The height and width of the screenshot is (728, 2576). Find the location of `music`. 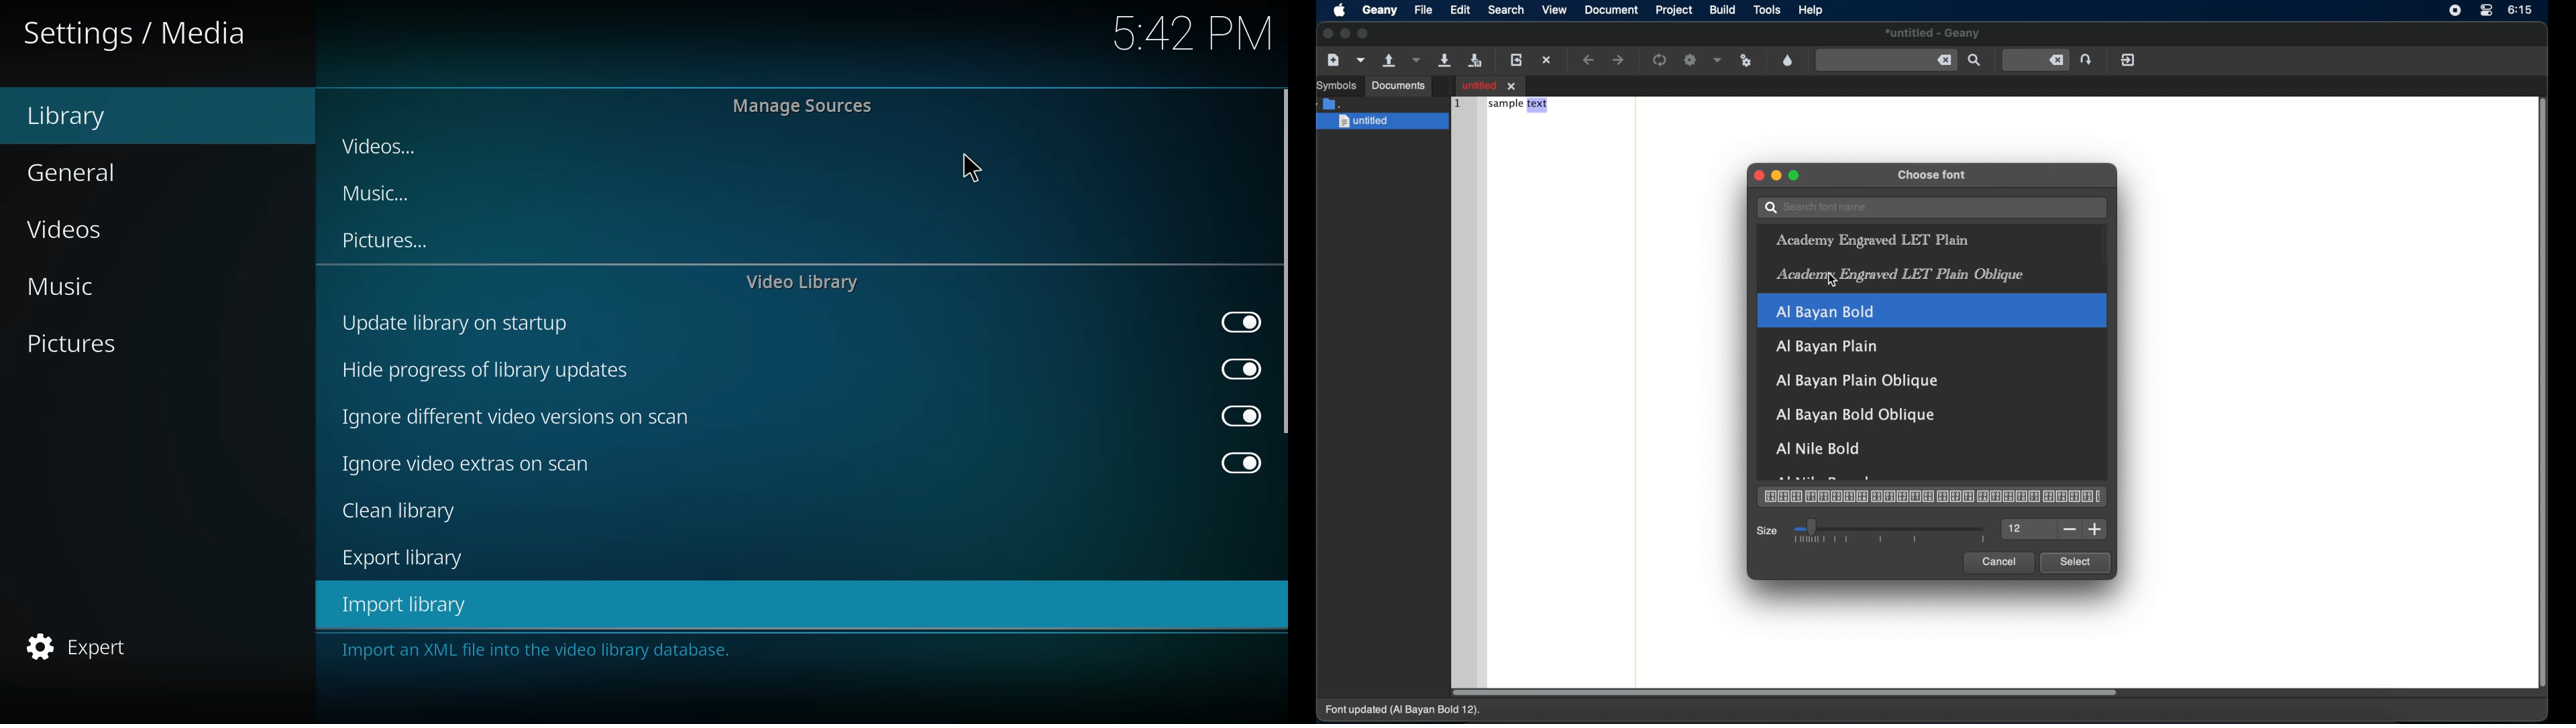

music is located at coordinates (371, 194).